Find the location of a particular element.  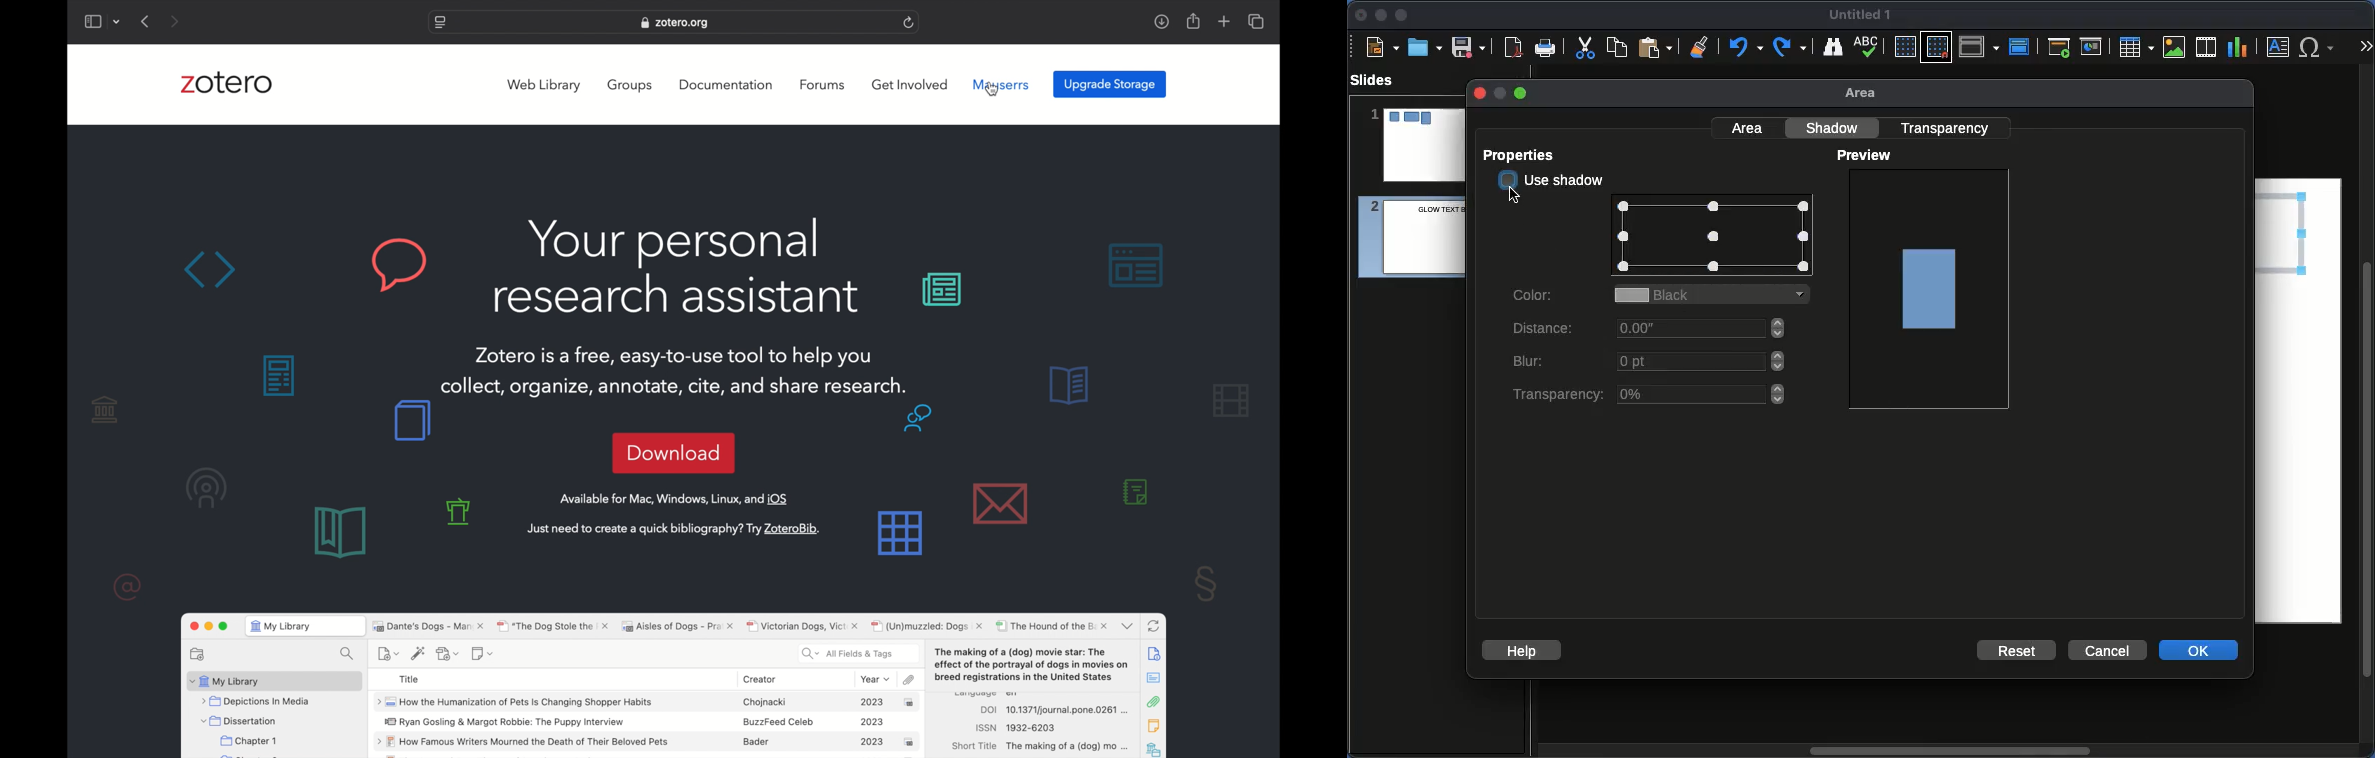

Transparency is located at coordinates (1948, 127).